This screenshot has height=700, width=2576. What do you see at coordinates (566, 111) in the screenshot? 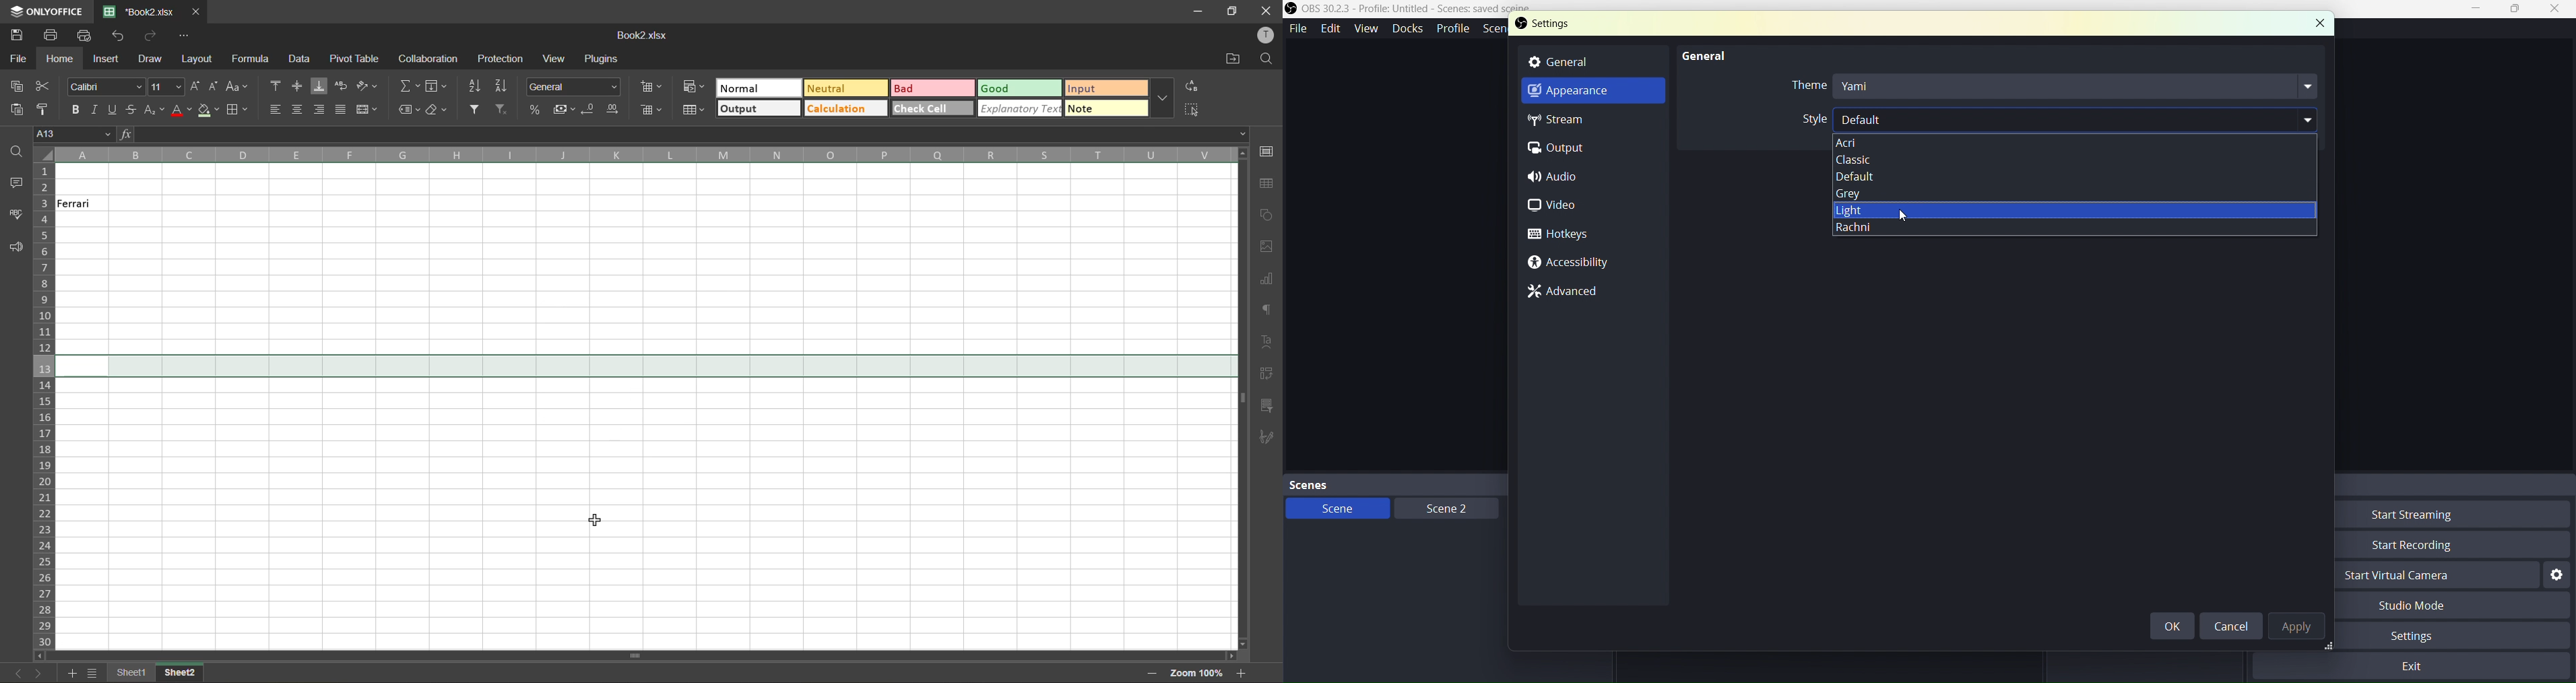
I see `accounting` at bounding box center [566, 111].